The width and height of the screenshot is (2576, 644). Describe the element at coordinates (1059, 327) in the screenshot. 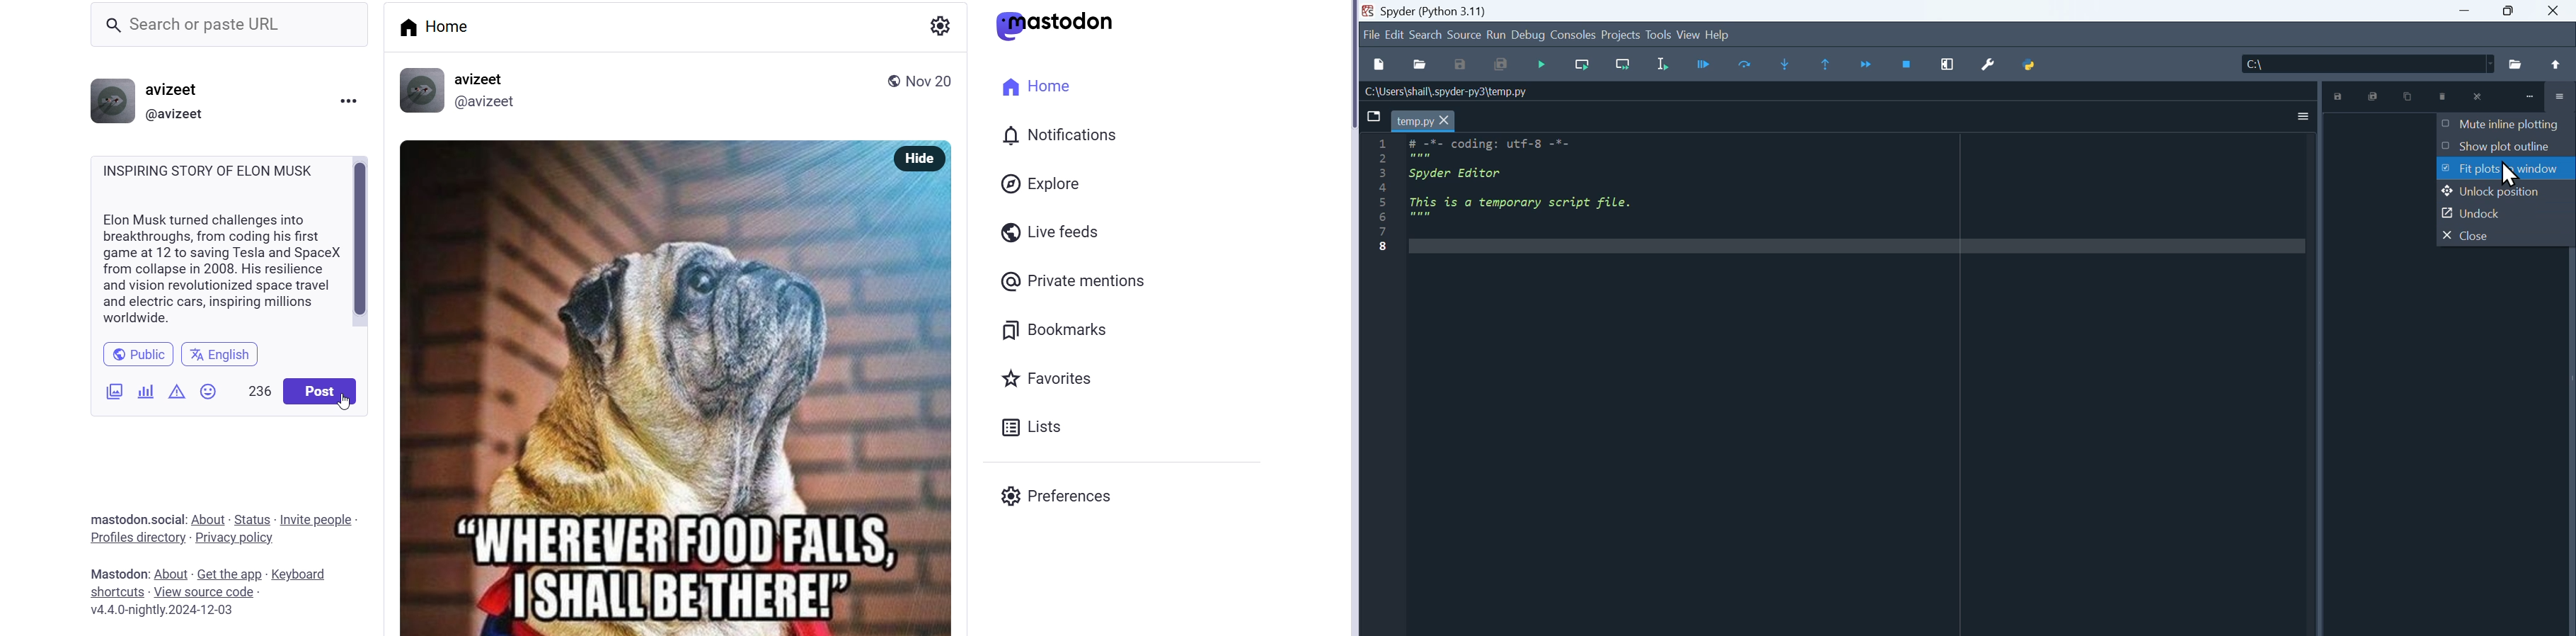

I see `bookmarks` at that location.